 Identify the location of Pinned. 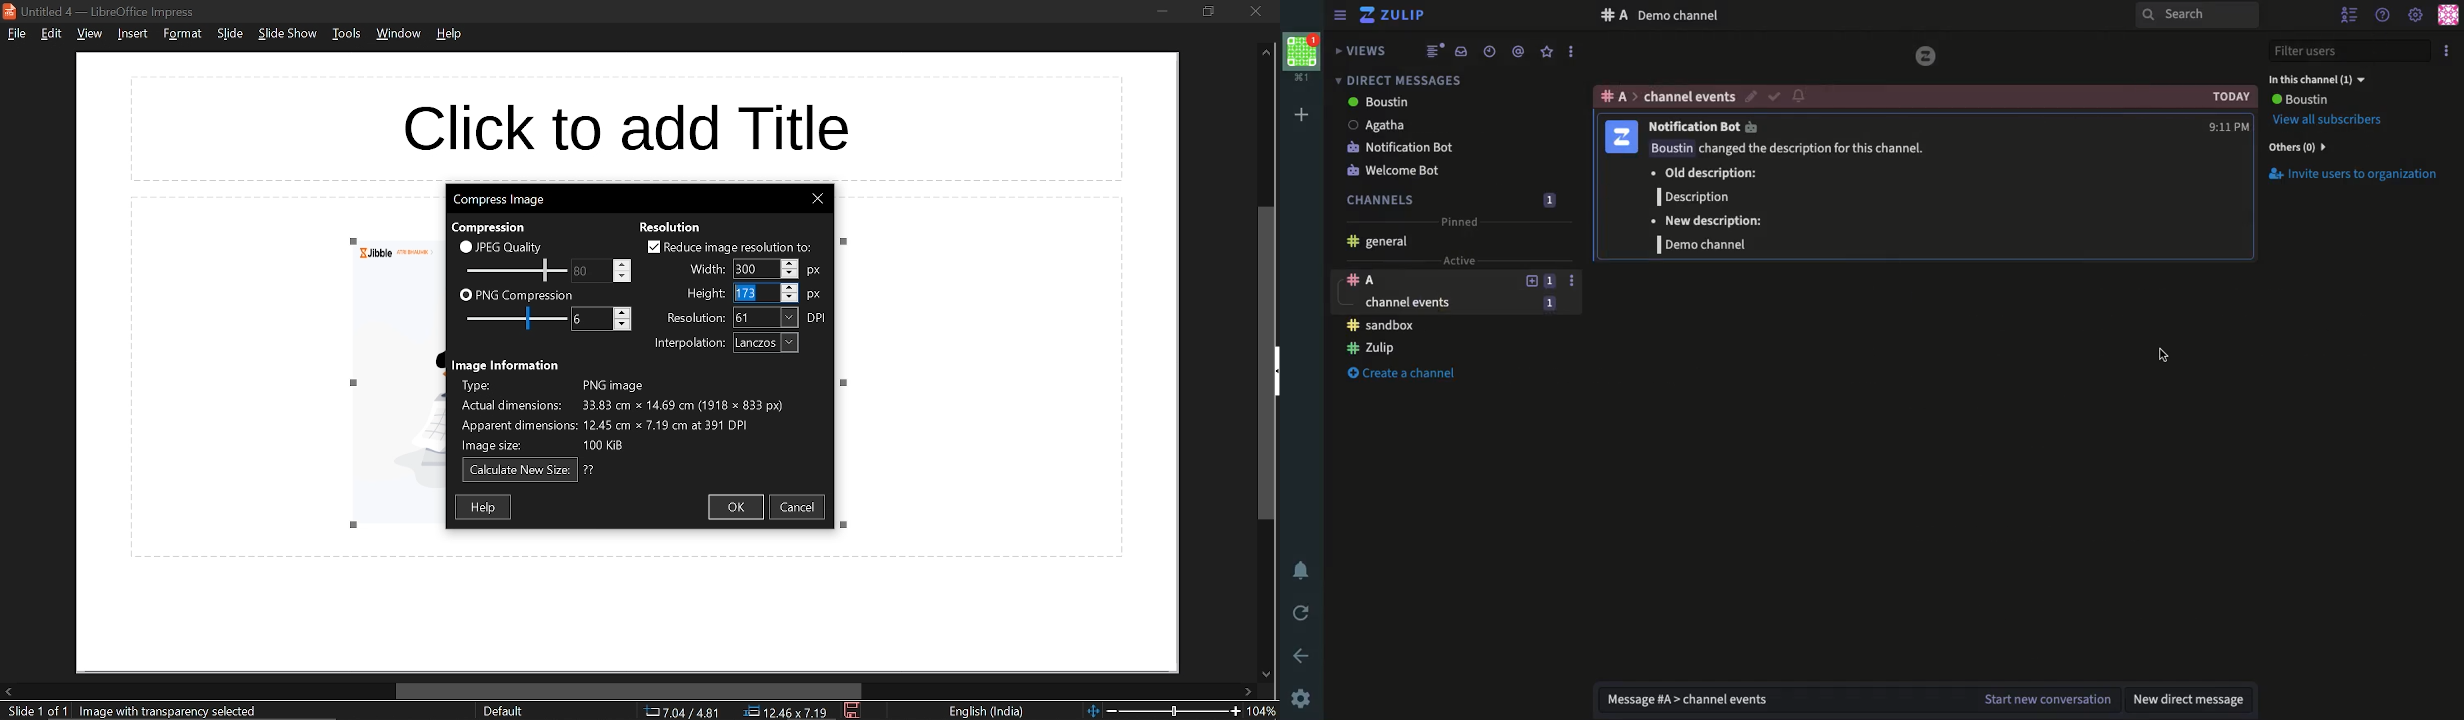
(1460, 221).